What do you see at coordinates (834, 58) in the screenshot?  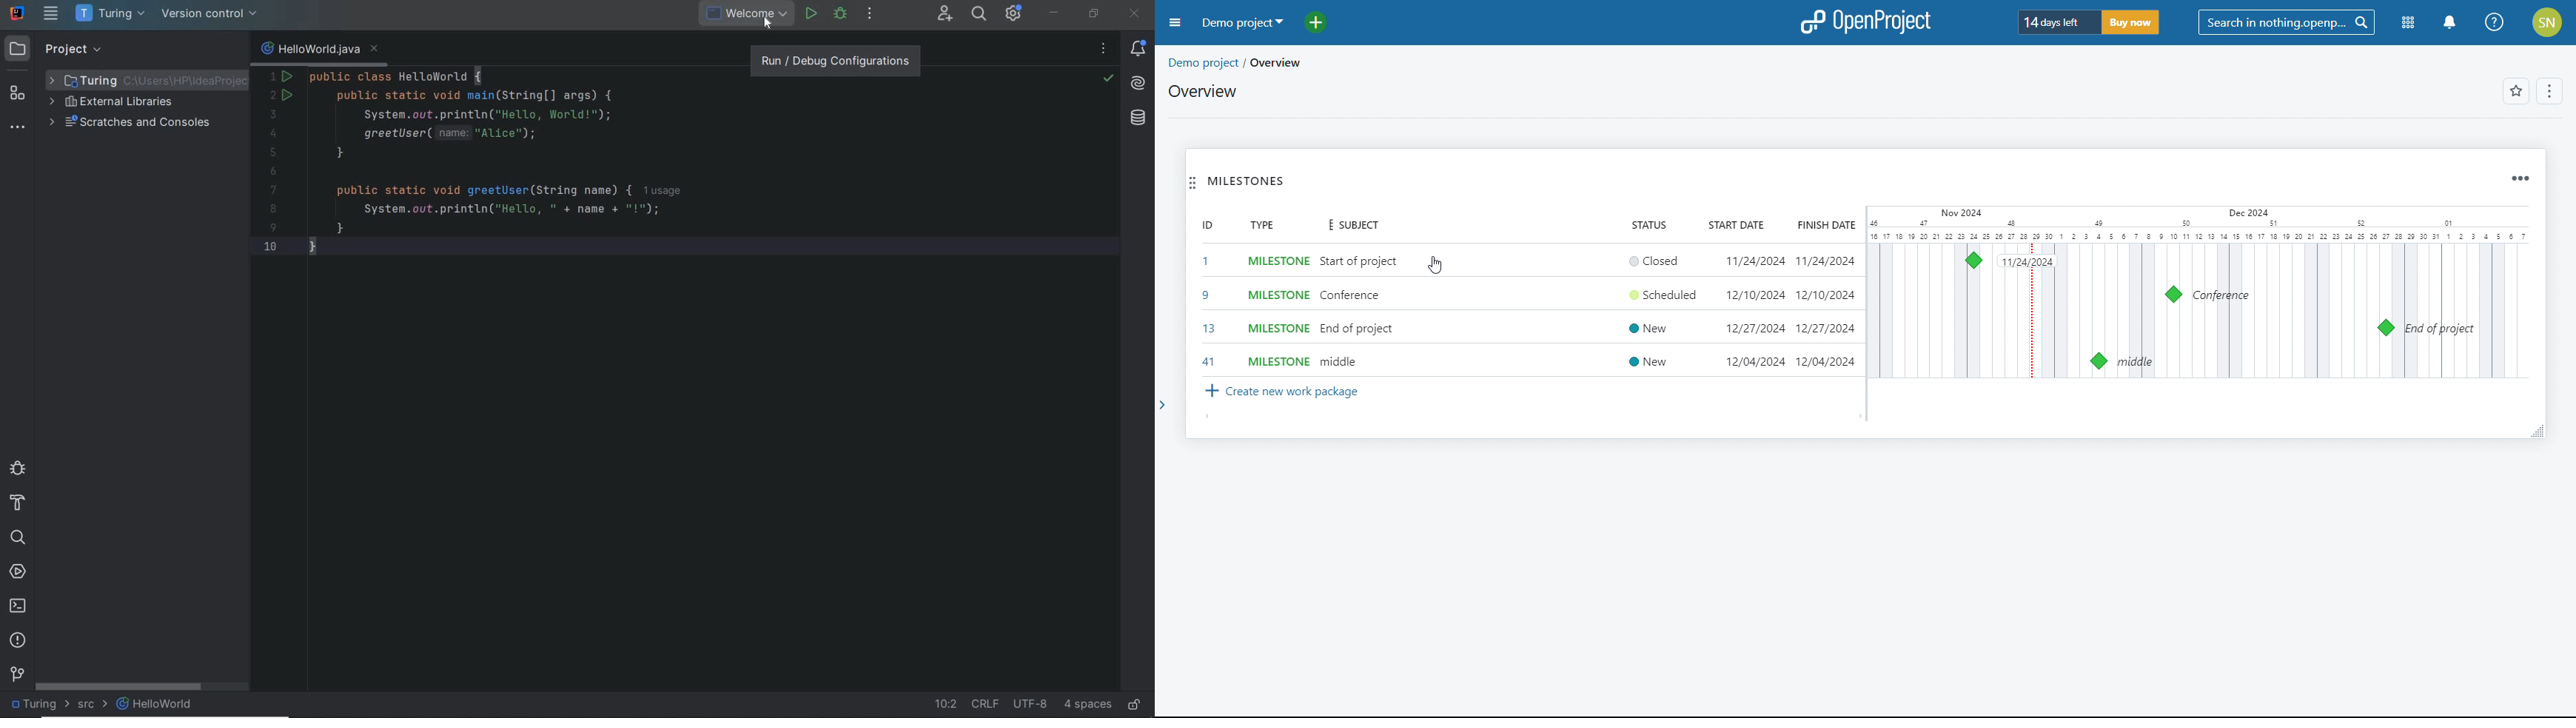 I see `RUN/DEBUG CONFIGURTIONS` at bounding box center [834, 58].